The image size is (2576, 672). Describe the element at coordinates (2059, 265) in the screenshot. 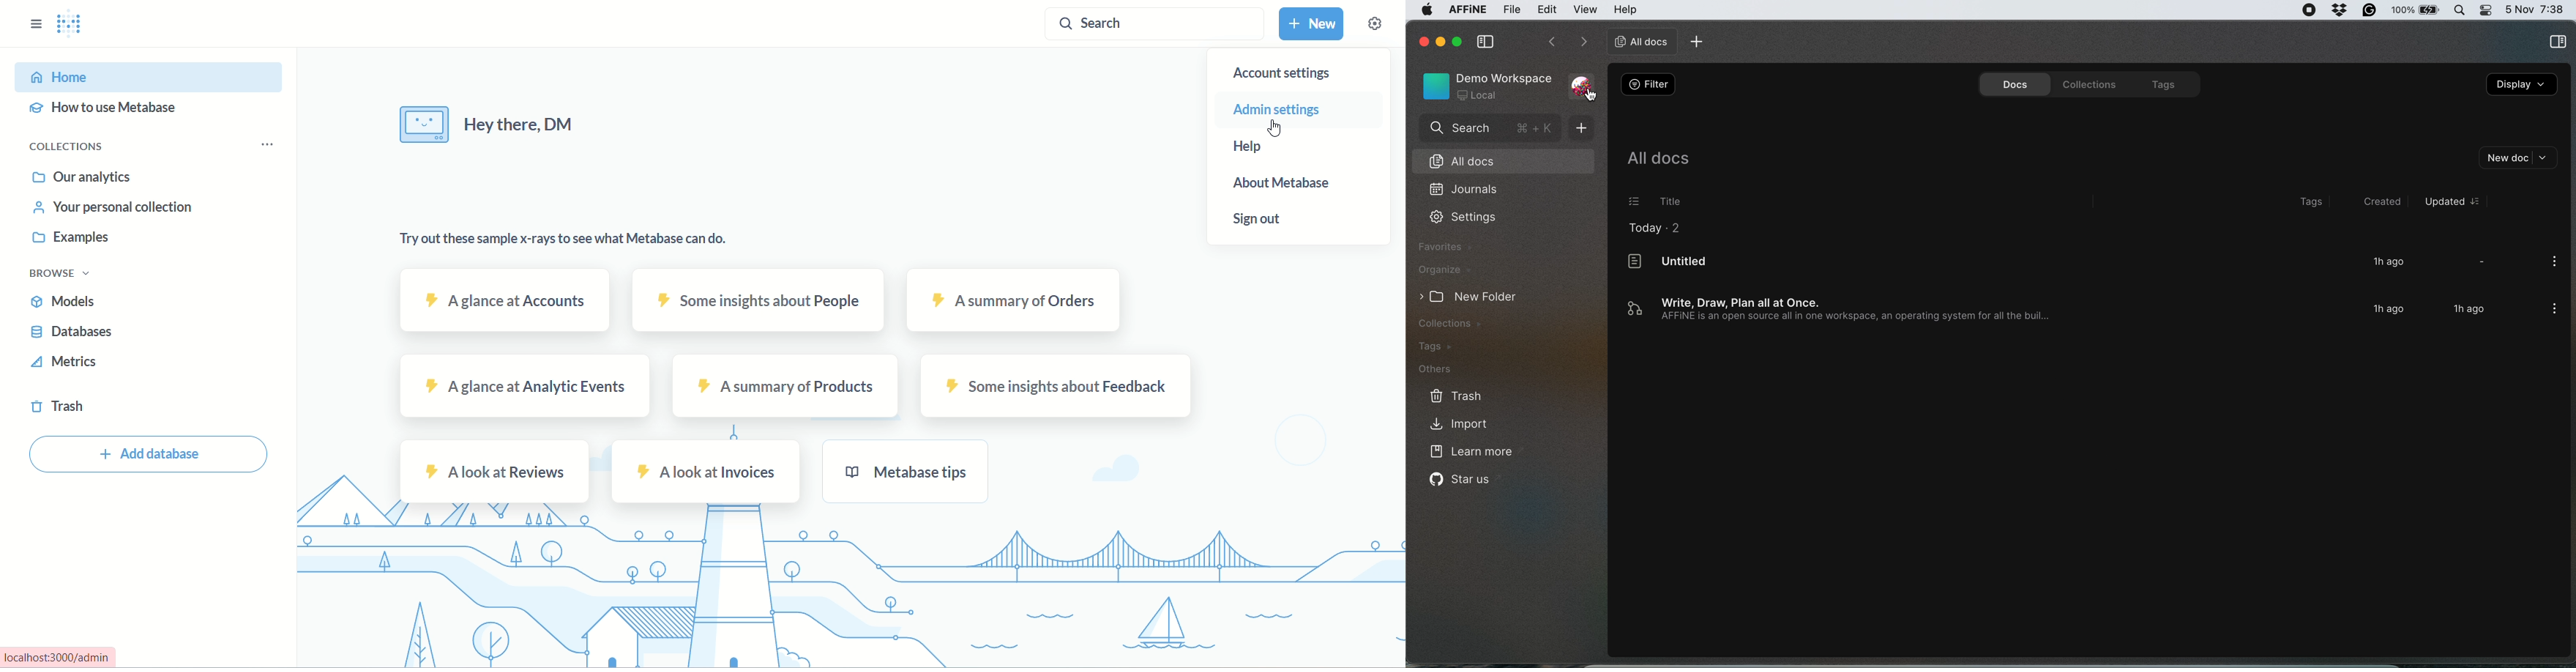

I see `Untitled file` at that location.